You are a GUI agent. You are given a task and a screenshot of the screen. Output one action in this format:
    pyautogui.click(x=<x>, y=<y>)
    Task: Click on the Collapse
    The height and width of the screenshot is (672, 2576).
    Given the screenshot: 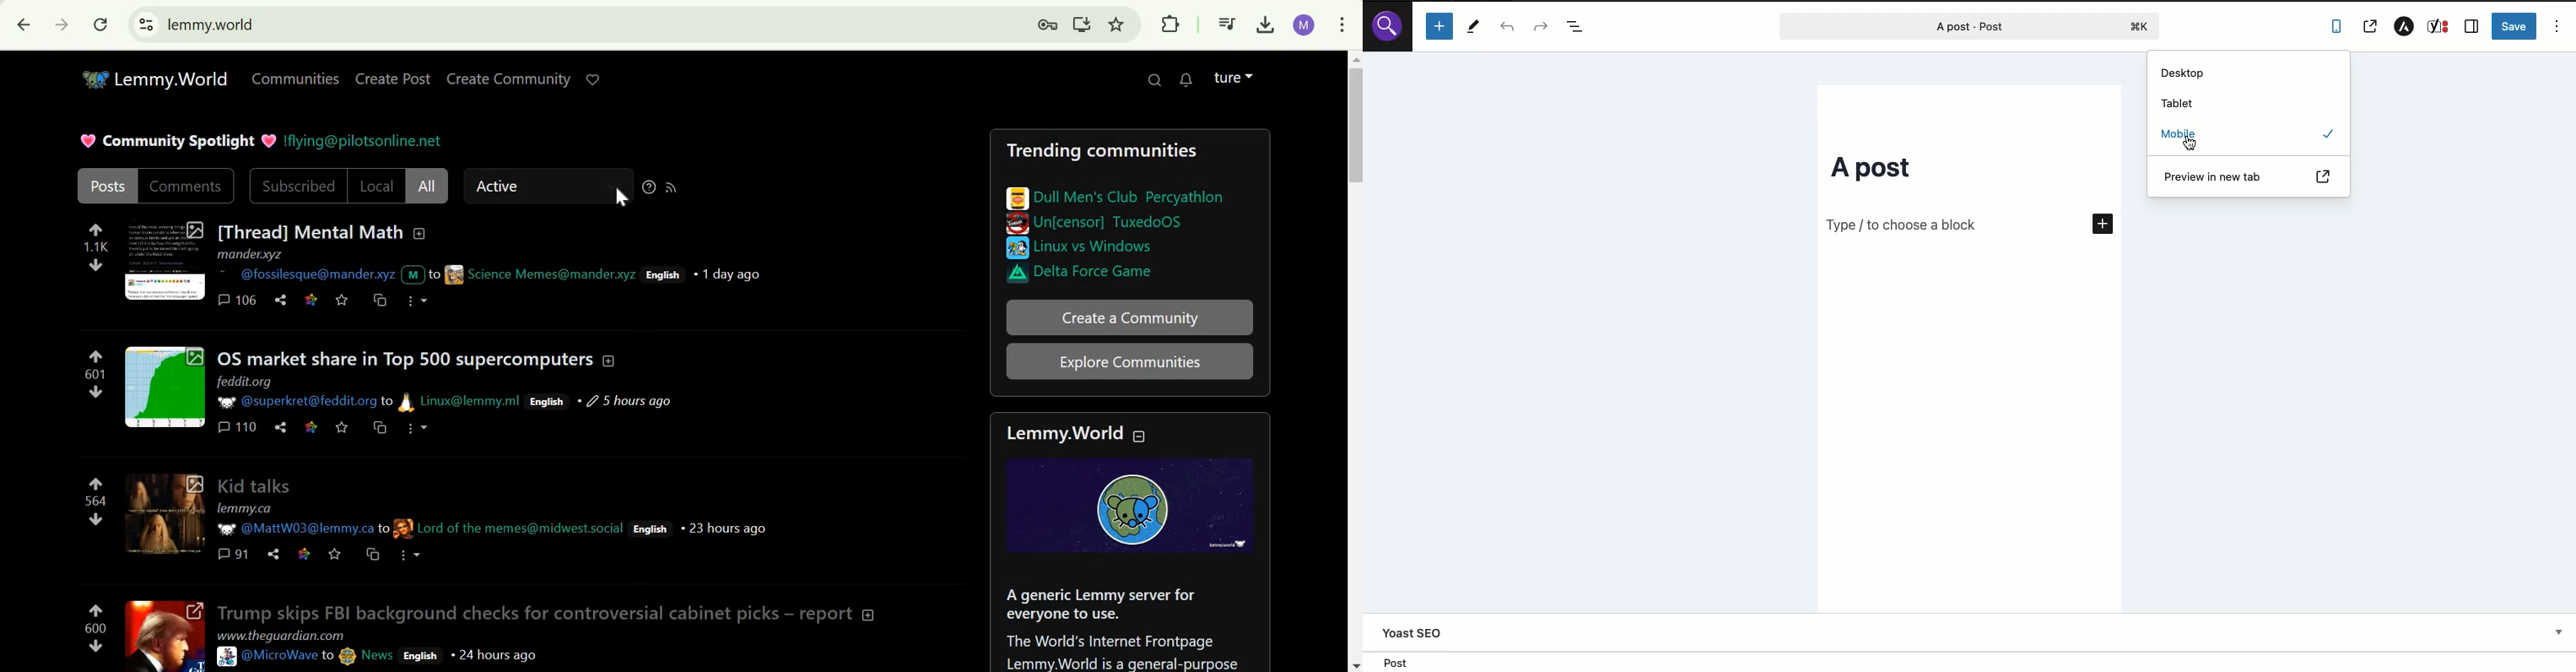 What is the action you would take?
    pyautogui.click(x=1143, y=434)
    